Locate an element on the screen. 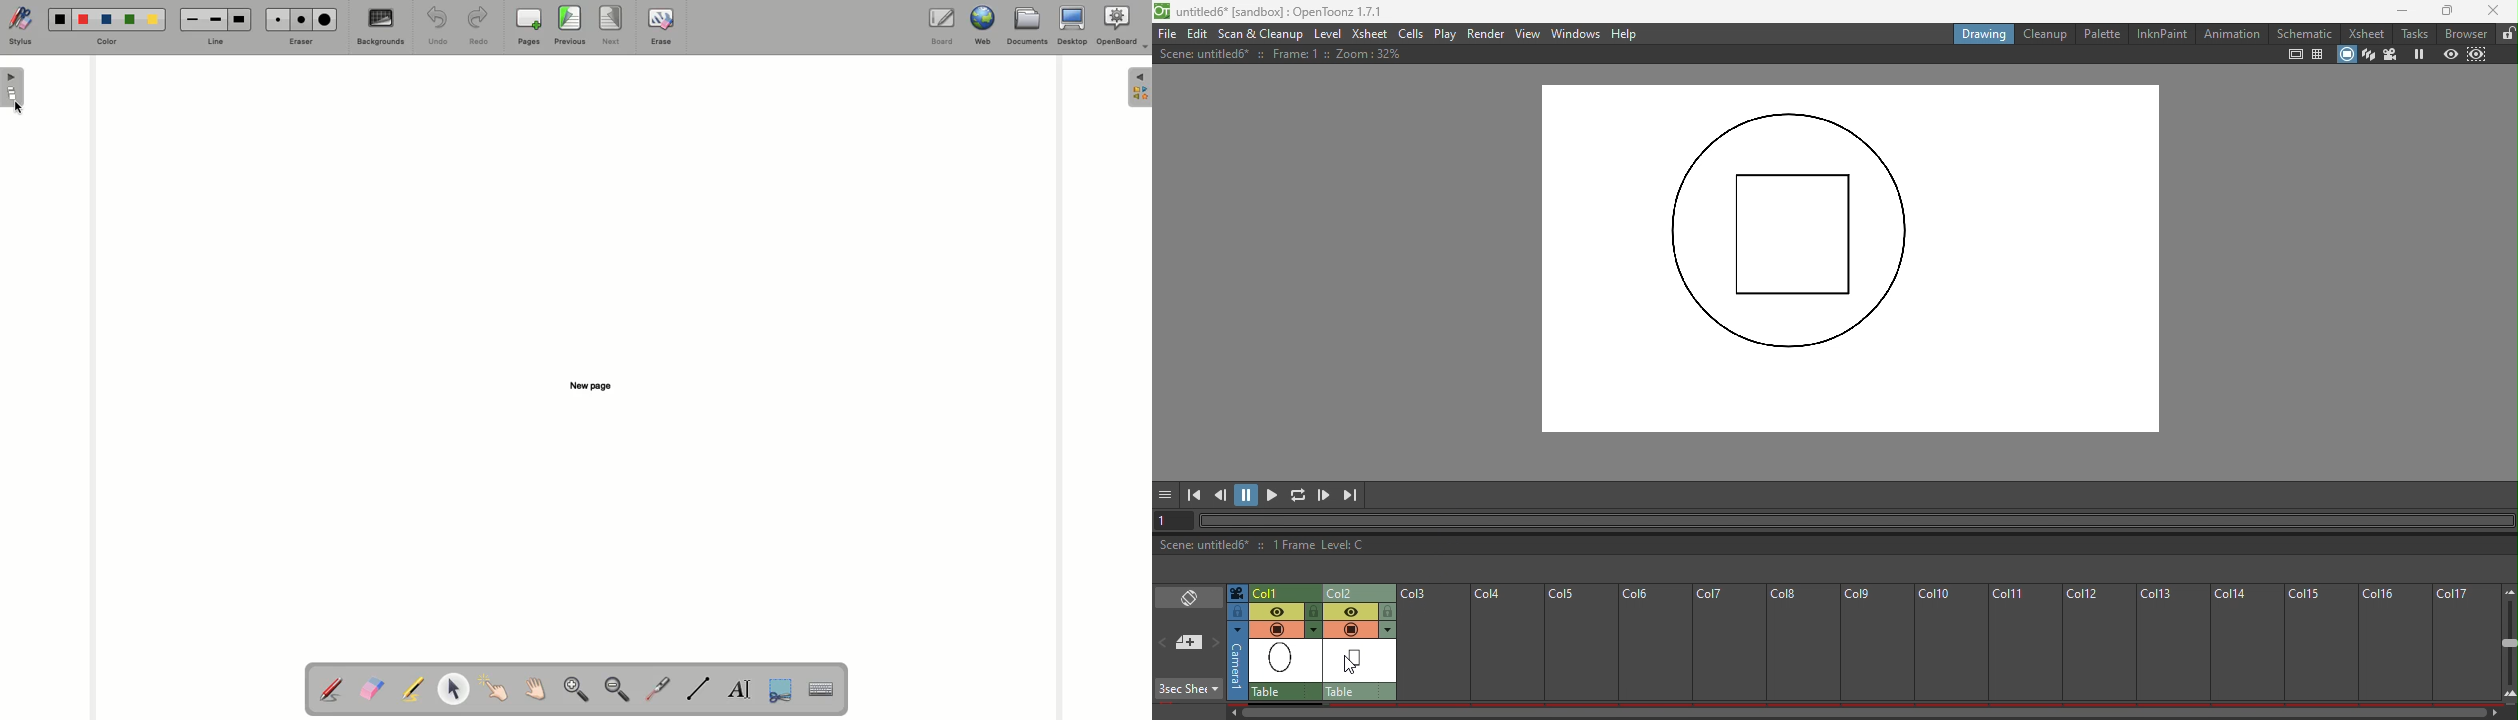 This screenshot has height=728, width=2520. Web is located at coordinates (980, 26).